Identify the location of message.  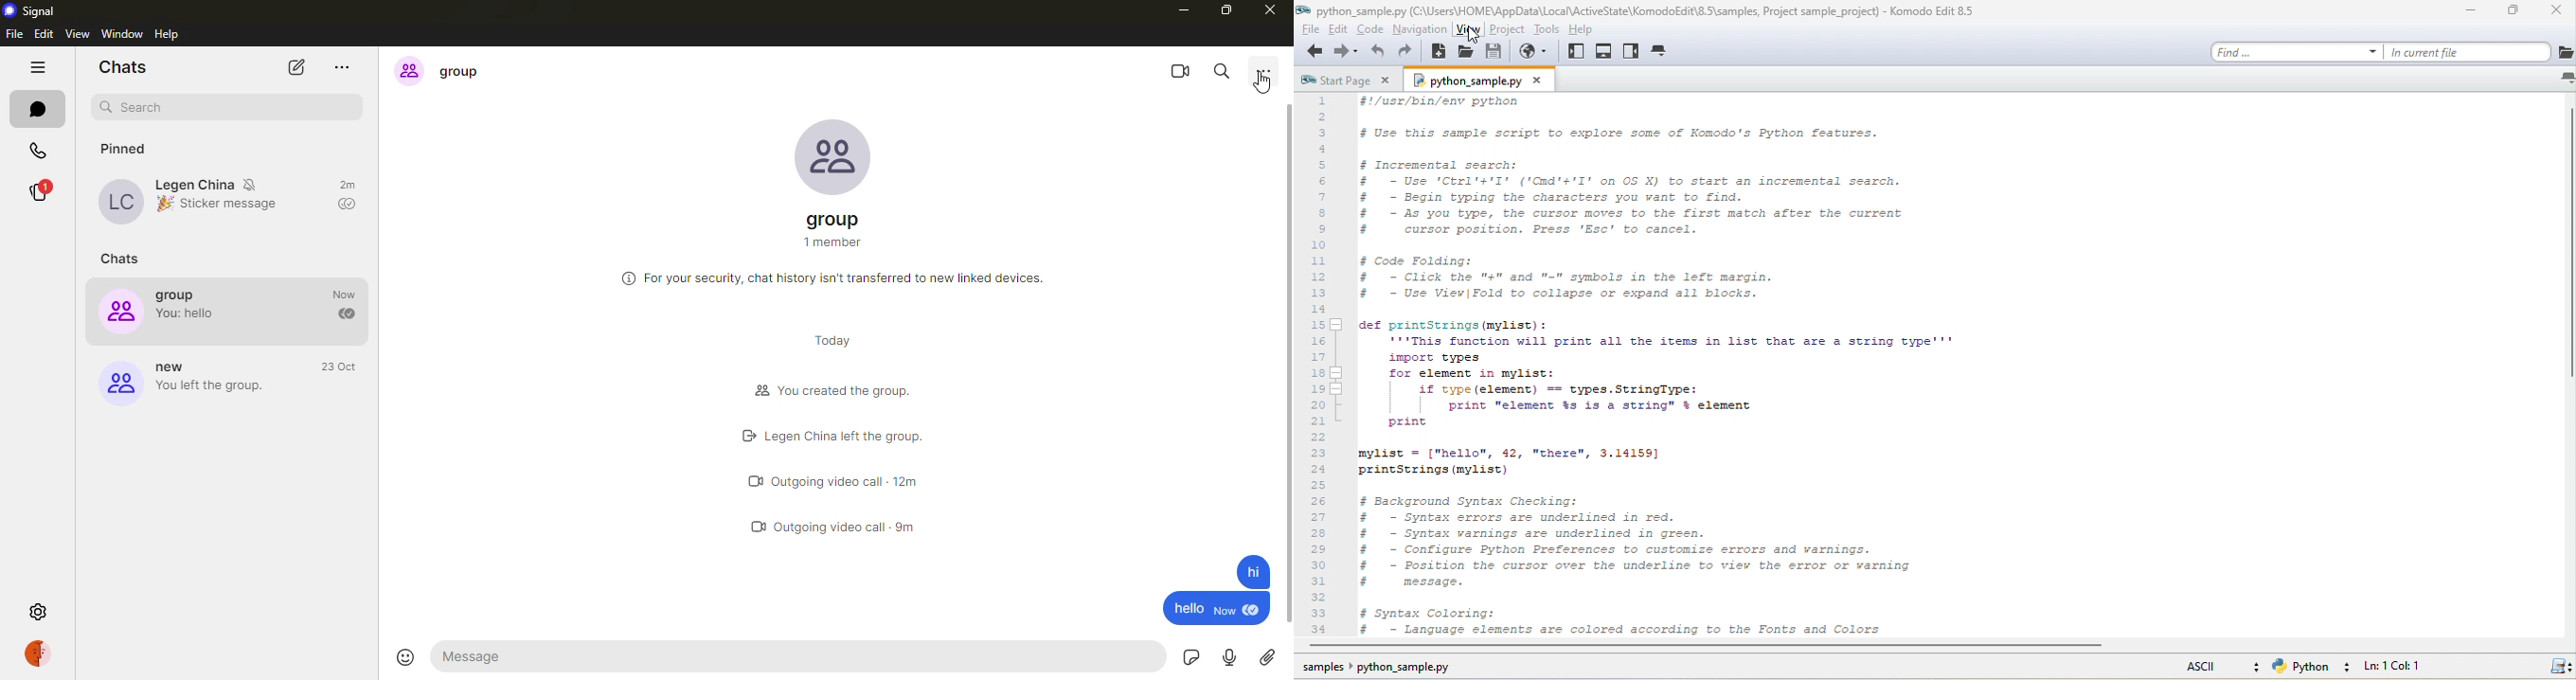
(1249, 574).